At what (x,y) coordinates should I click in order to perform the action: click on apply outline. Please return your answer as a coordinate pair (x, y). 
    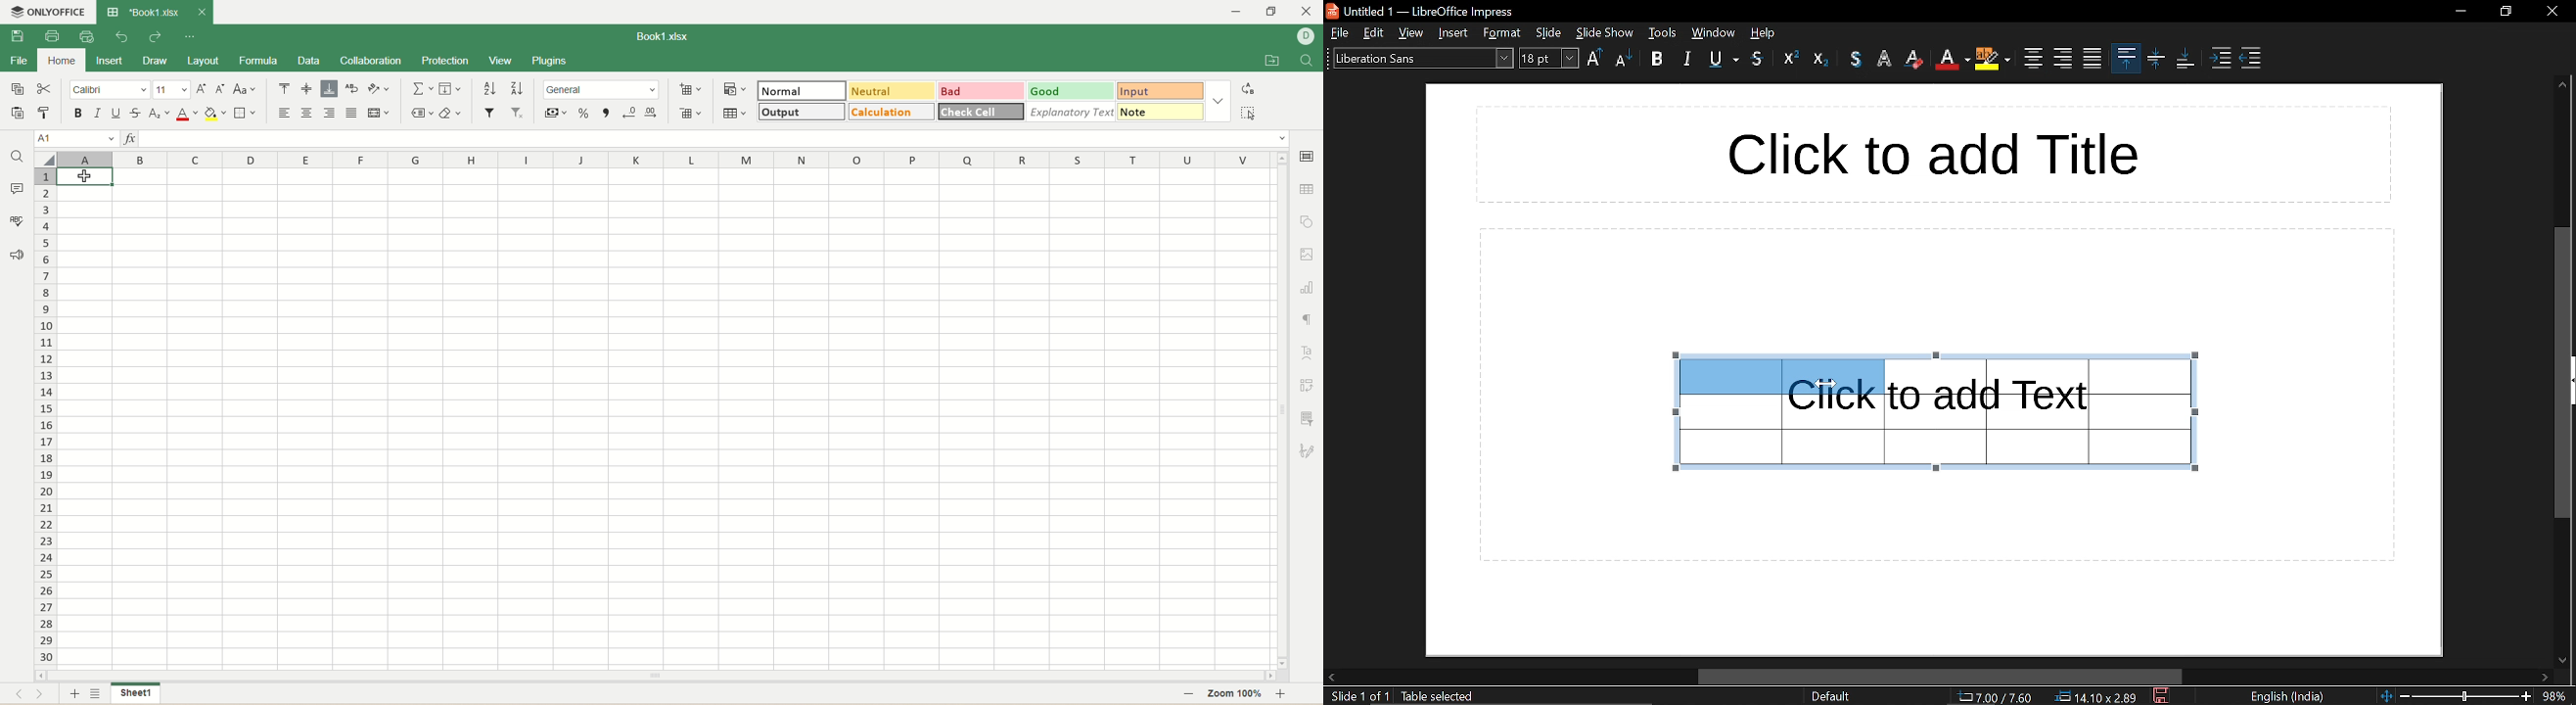
    Looking at the image, I should click on (1887, 60).